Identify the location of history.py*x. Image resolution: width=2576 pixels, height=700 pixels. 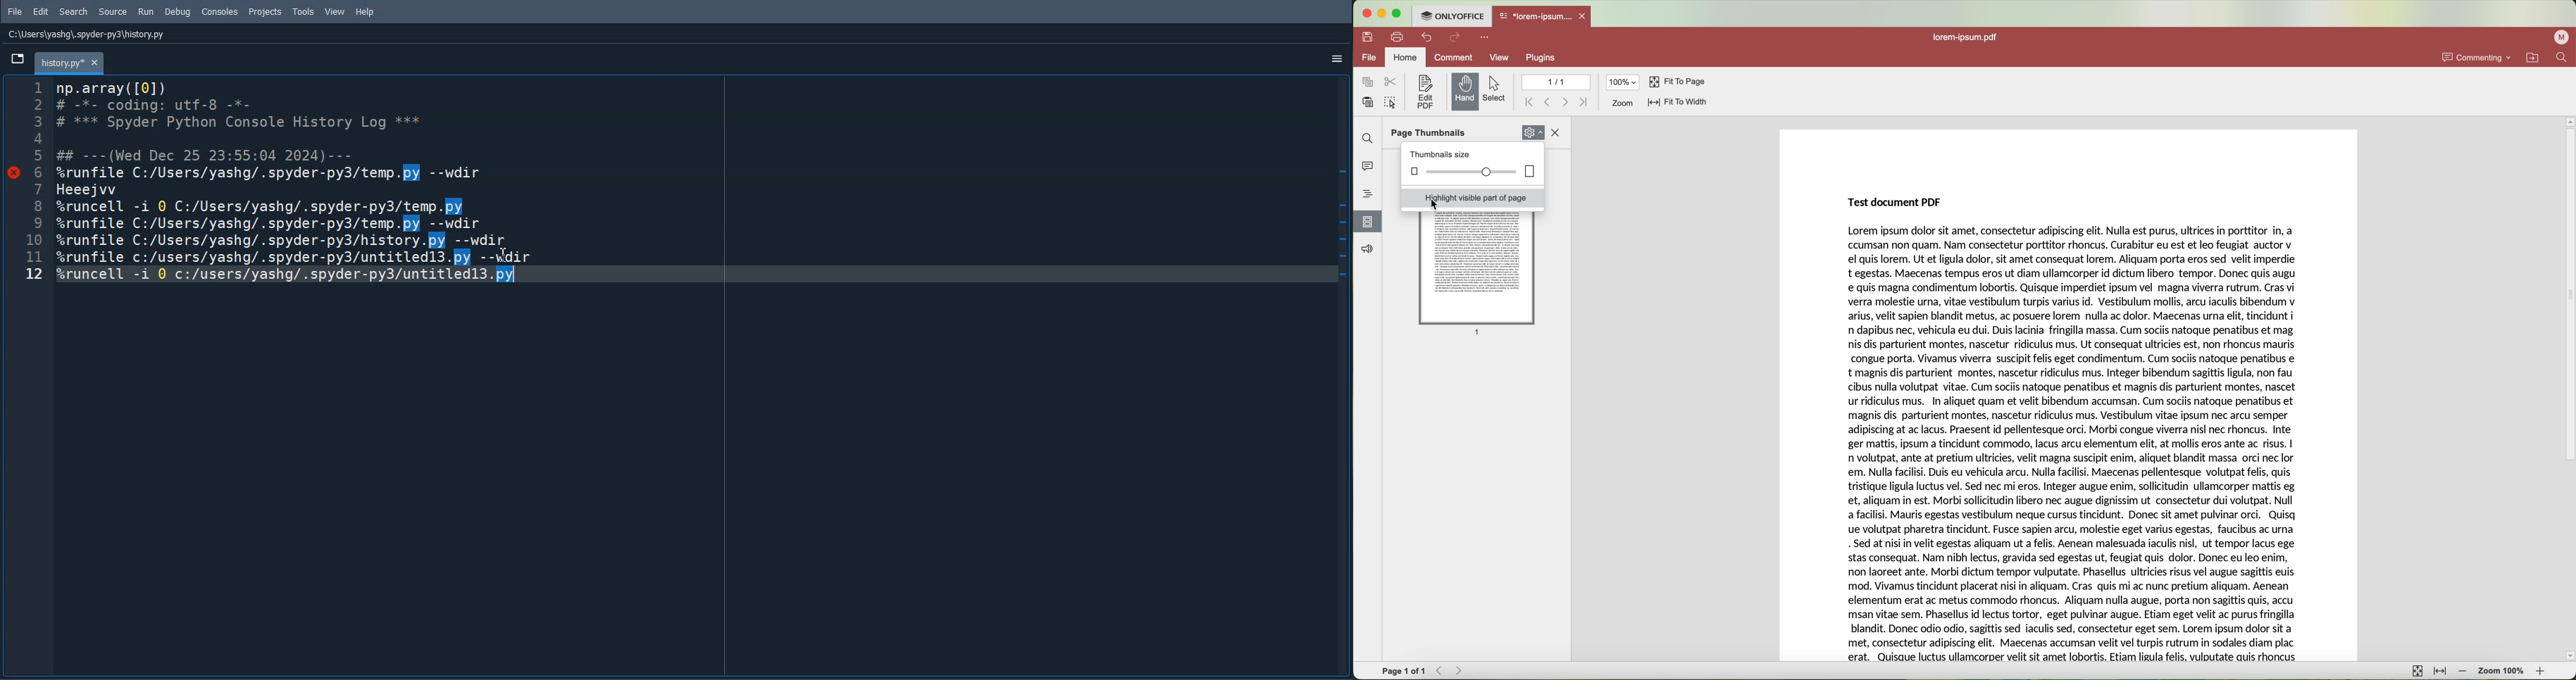
(69, 63).